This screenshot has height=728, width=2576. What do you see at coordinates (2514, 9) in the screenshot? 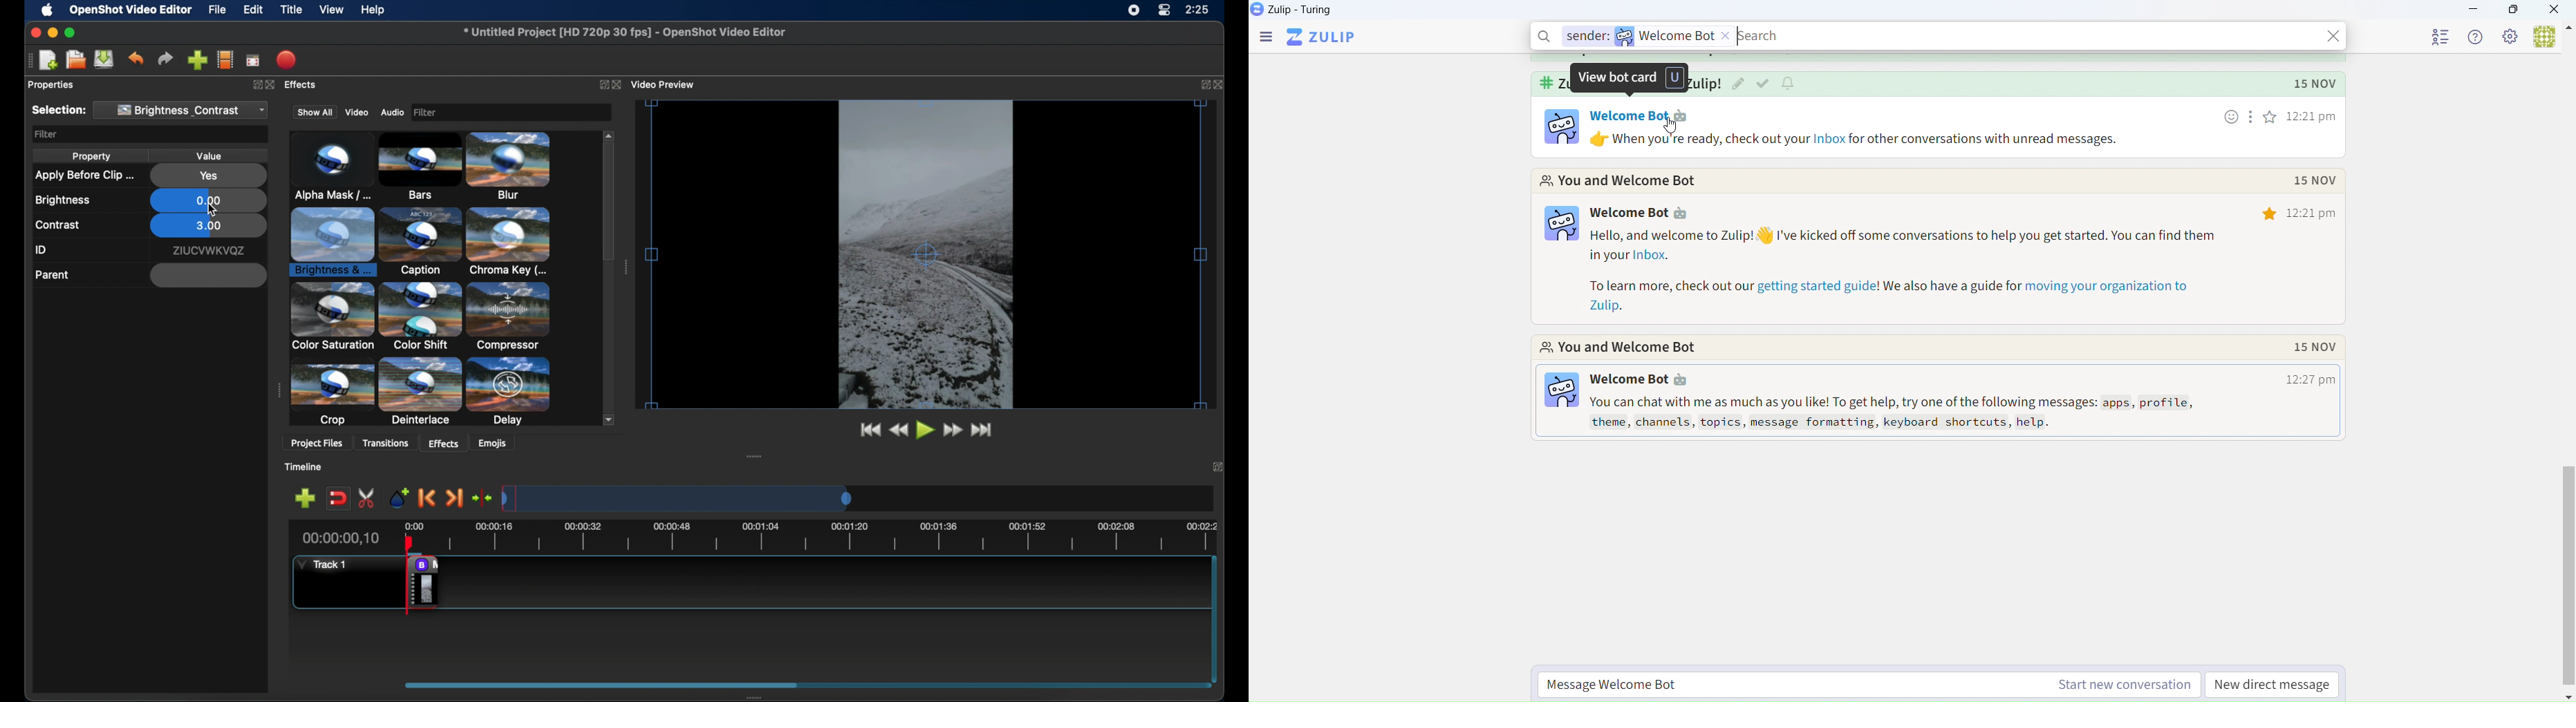
I see `Box` at bounding box center [2514, 9].